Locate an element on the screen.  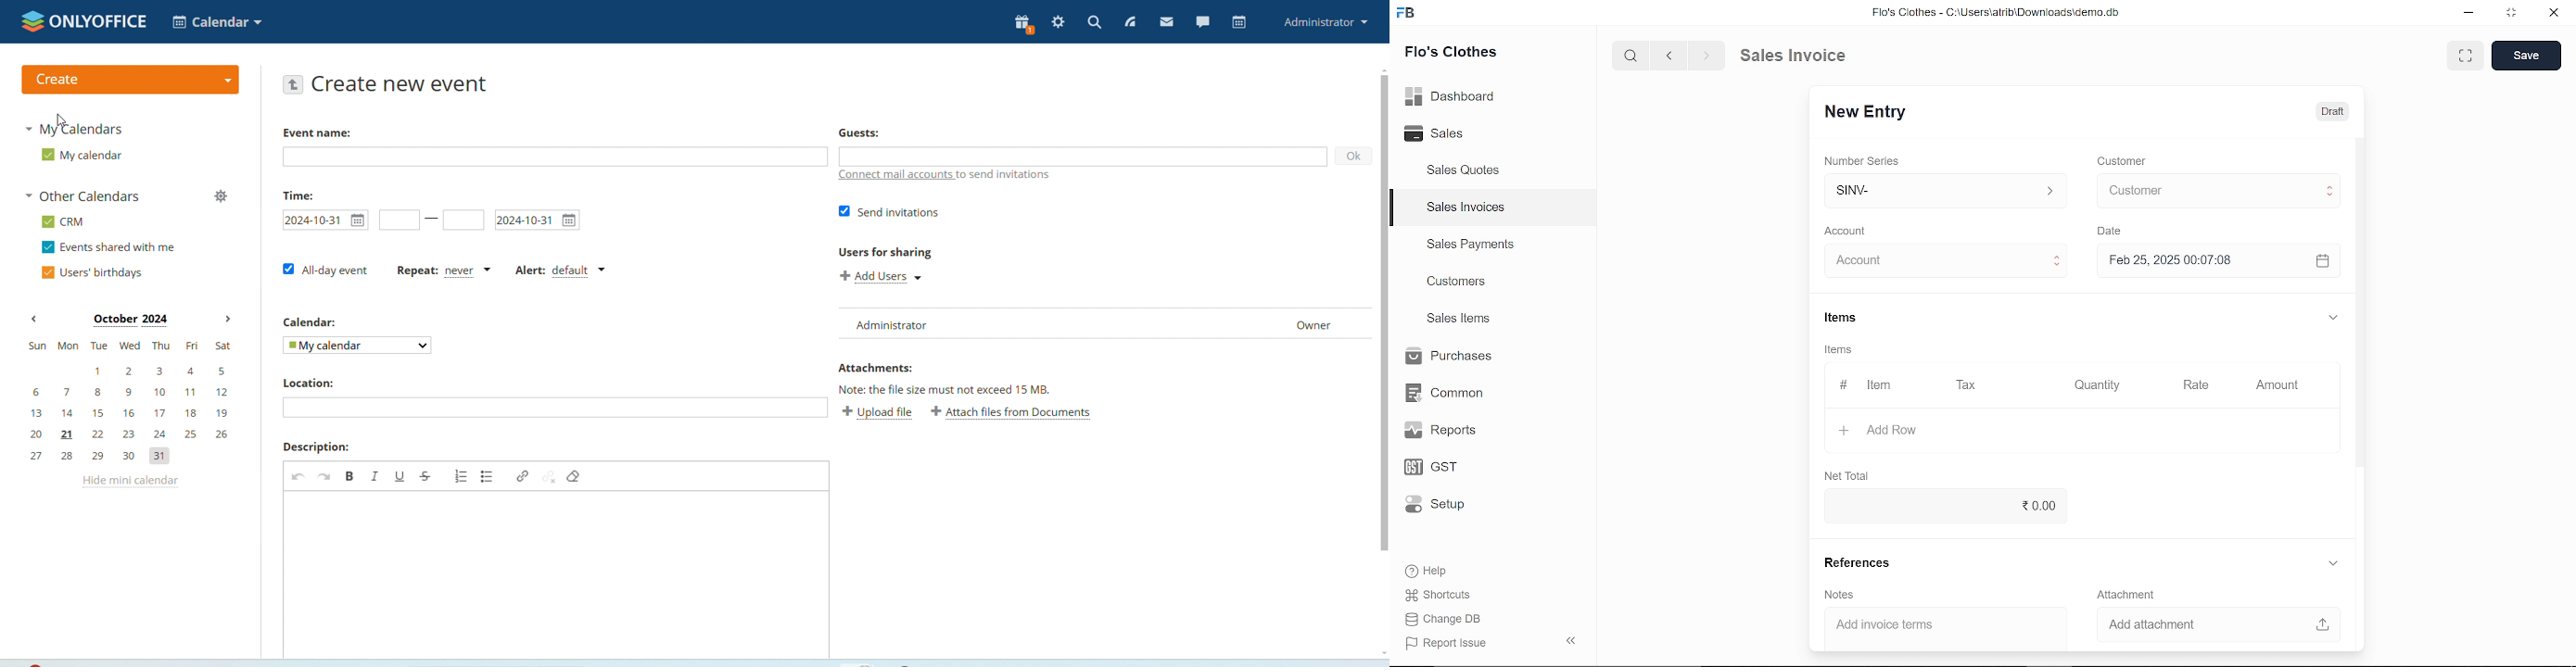
Items is located at coordinates (1845, 318).